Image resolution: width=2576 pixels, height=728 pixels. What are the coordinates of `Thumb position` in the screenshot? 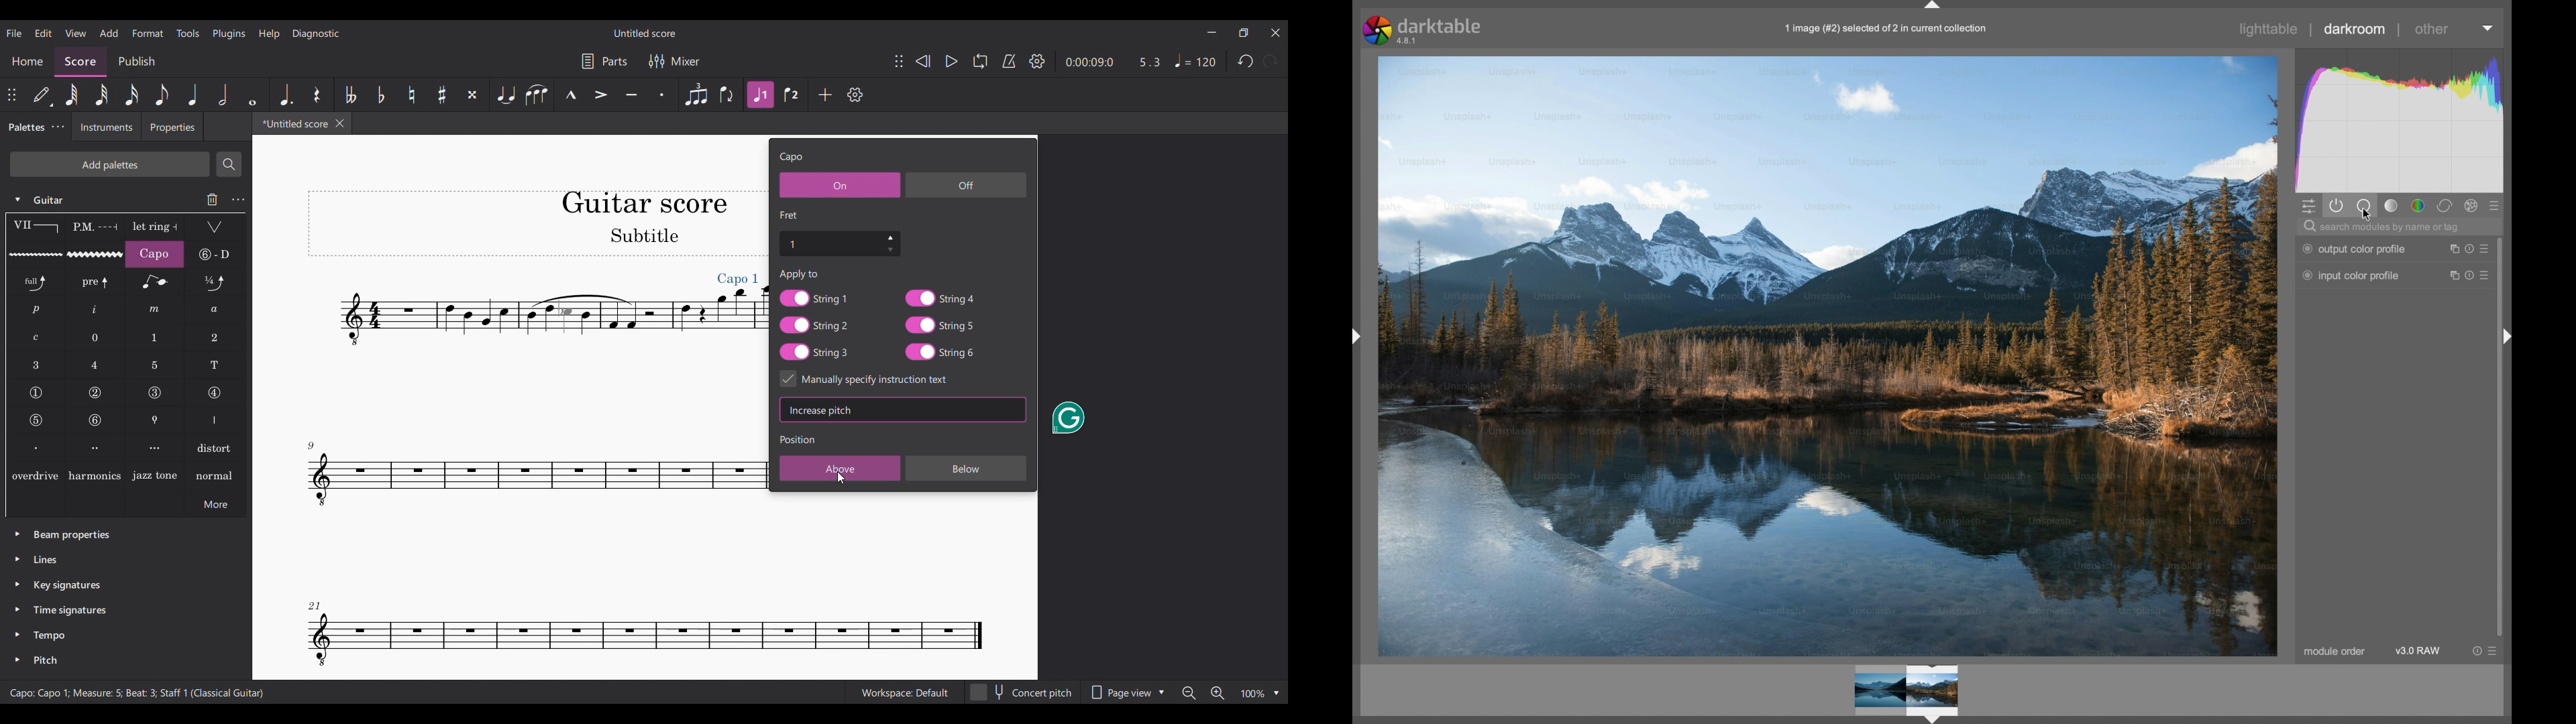 It's located at (156, 420).